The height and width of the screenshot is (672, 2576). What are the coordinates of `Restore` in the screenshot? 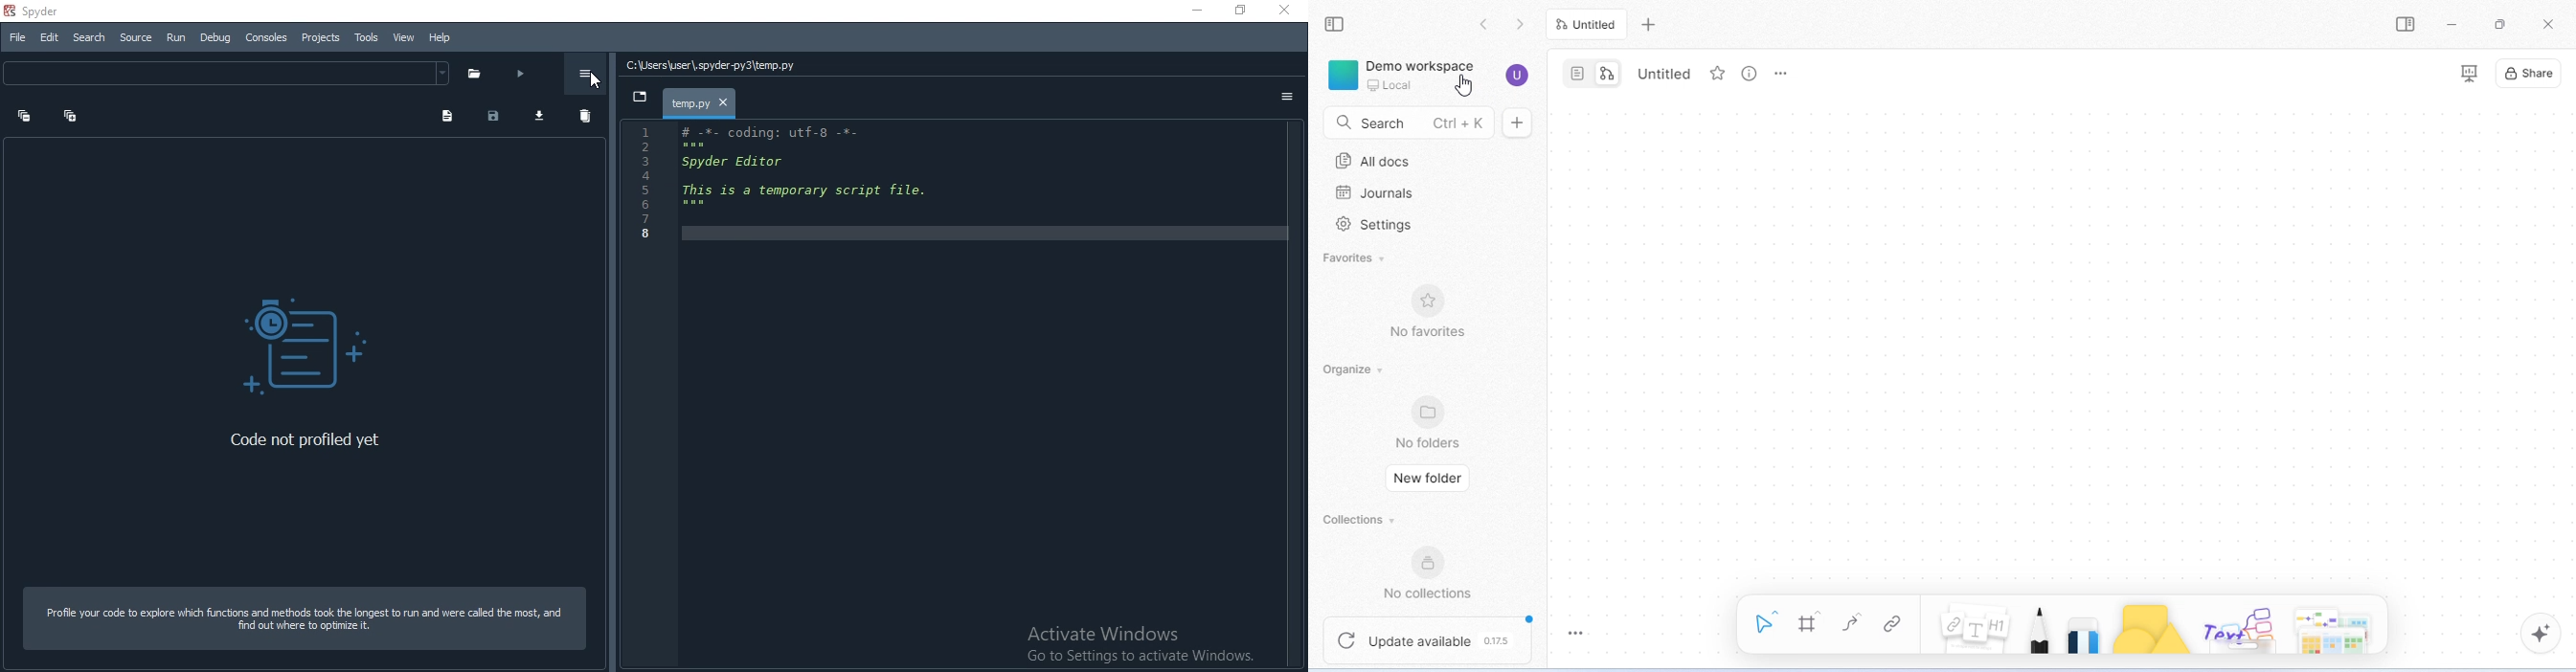 It's located at (1238, 10).